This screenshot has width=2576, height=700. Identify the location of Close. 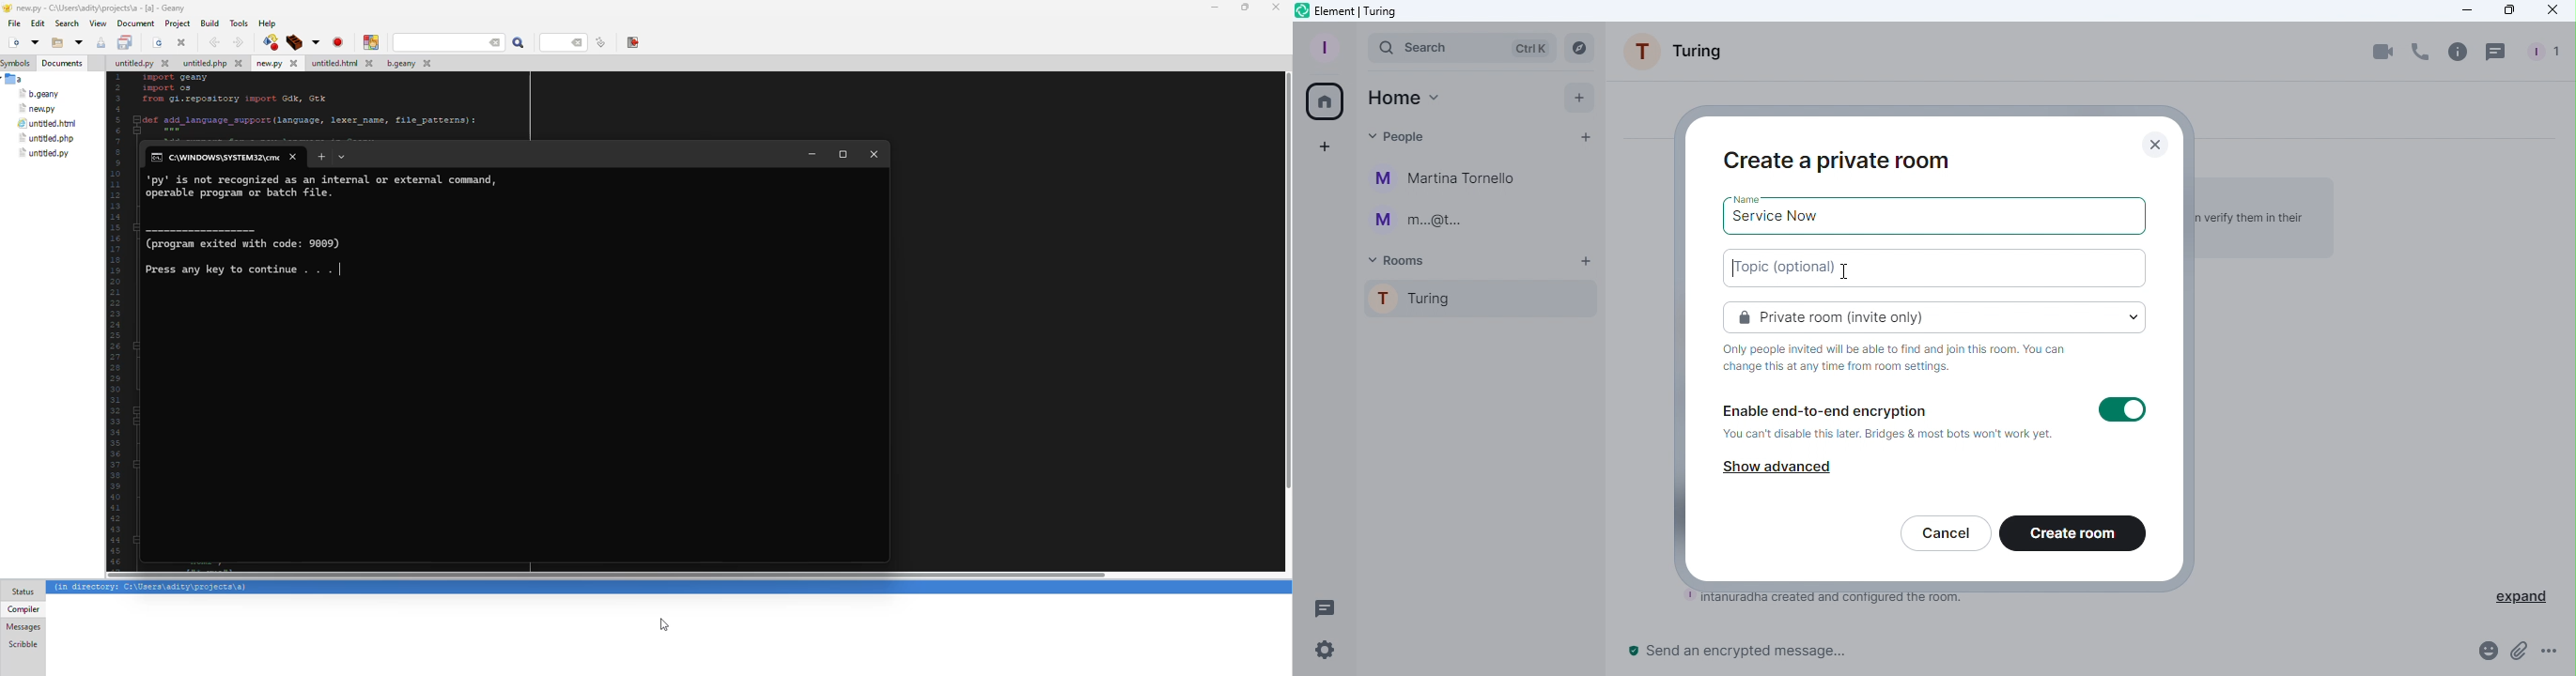
(2552, 12).